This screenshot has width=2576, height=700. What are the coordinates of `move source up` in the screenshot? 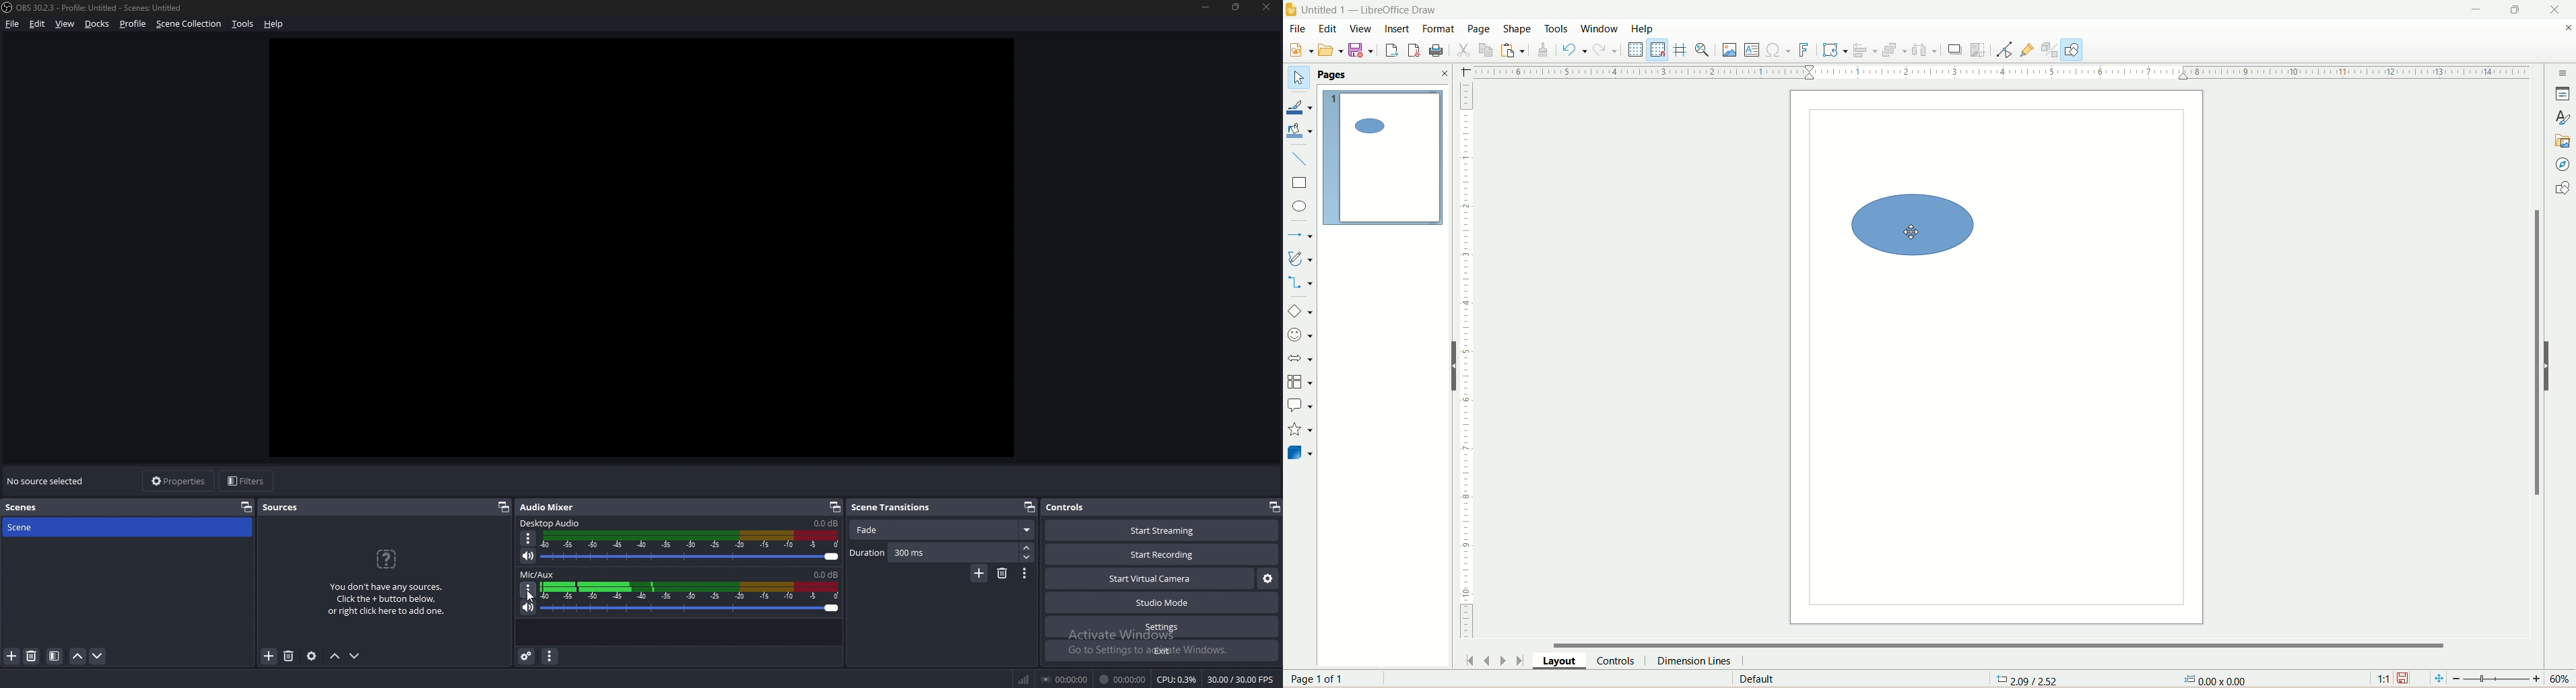 It's located at (335, 657).